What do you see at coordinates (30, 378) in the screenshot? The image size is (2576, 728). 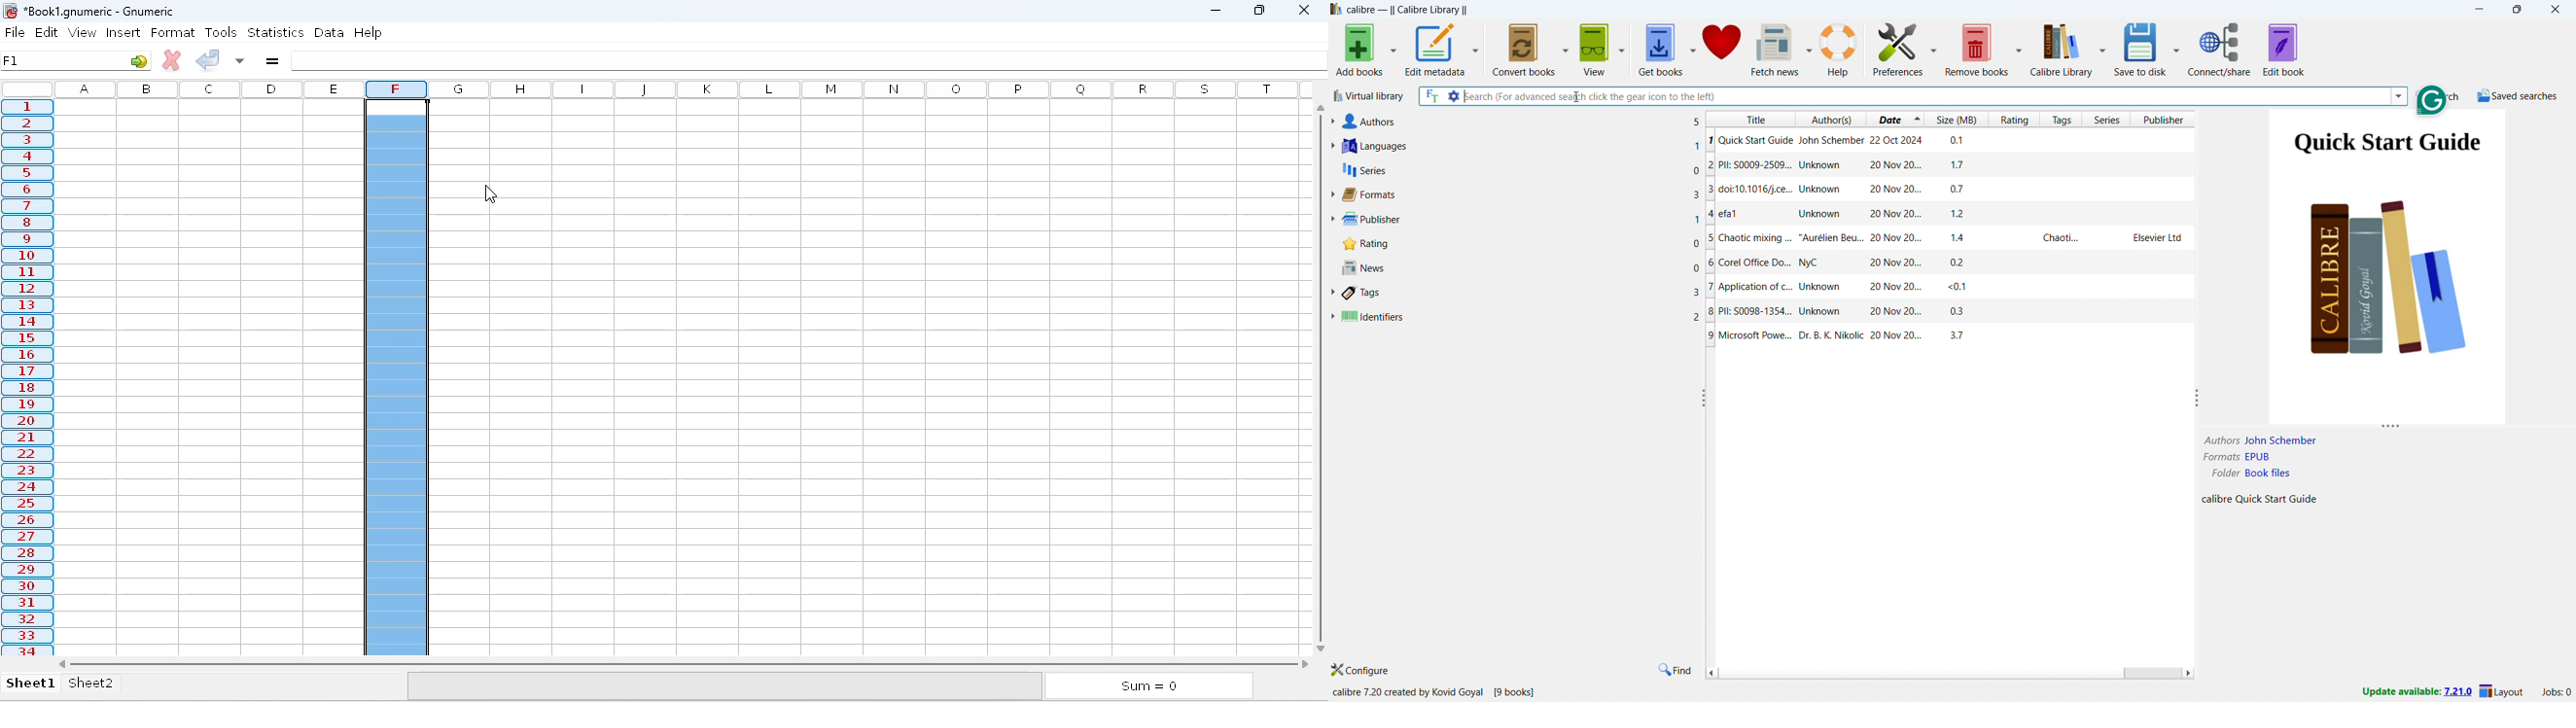 I see `selected column` at bounding box center [30, 378].